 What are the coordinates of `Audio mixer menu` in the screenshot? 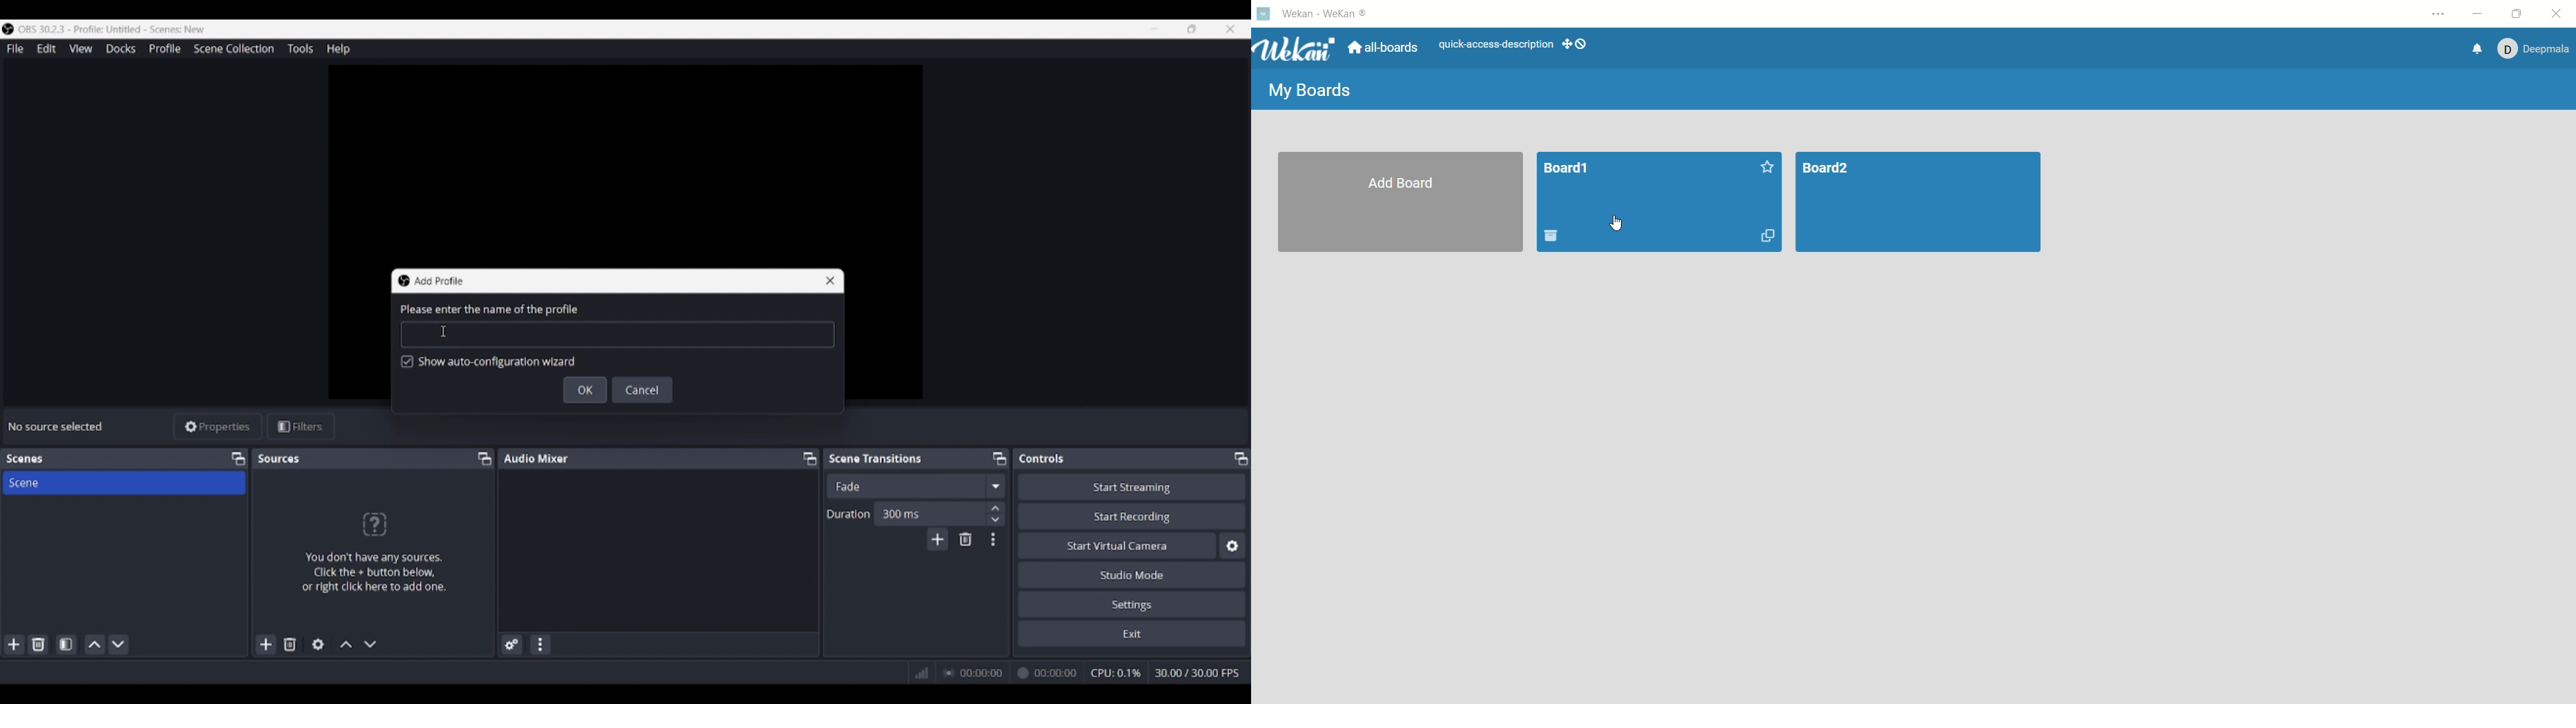 It's located at (540, 645).